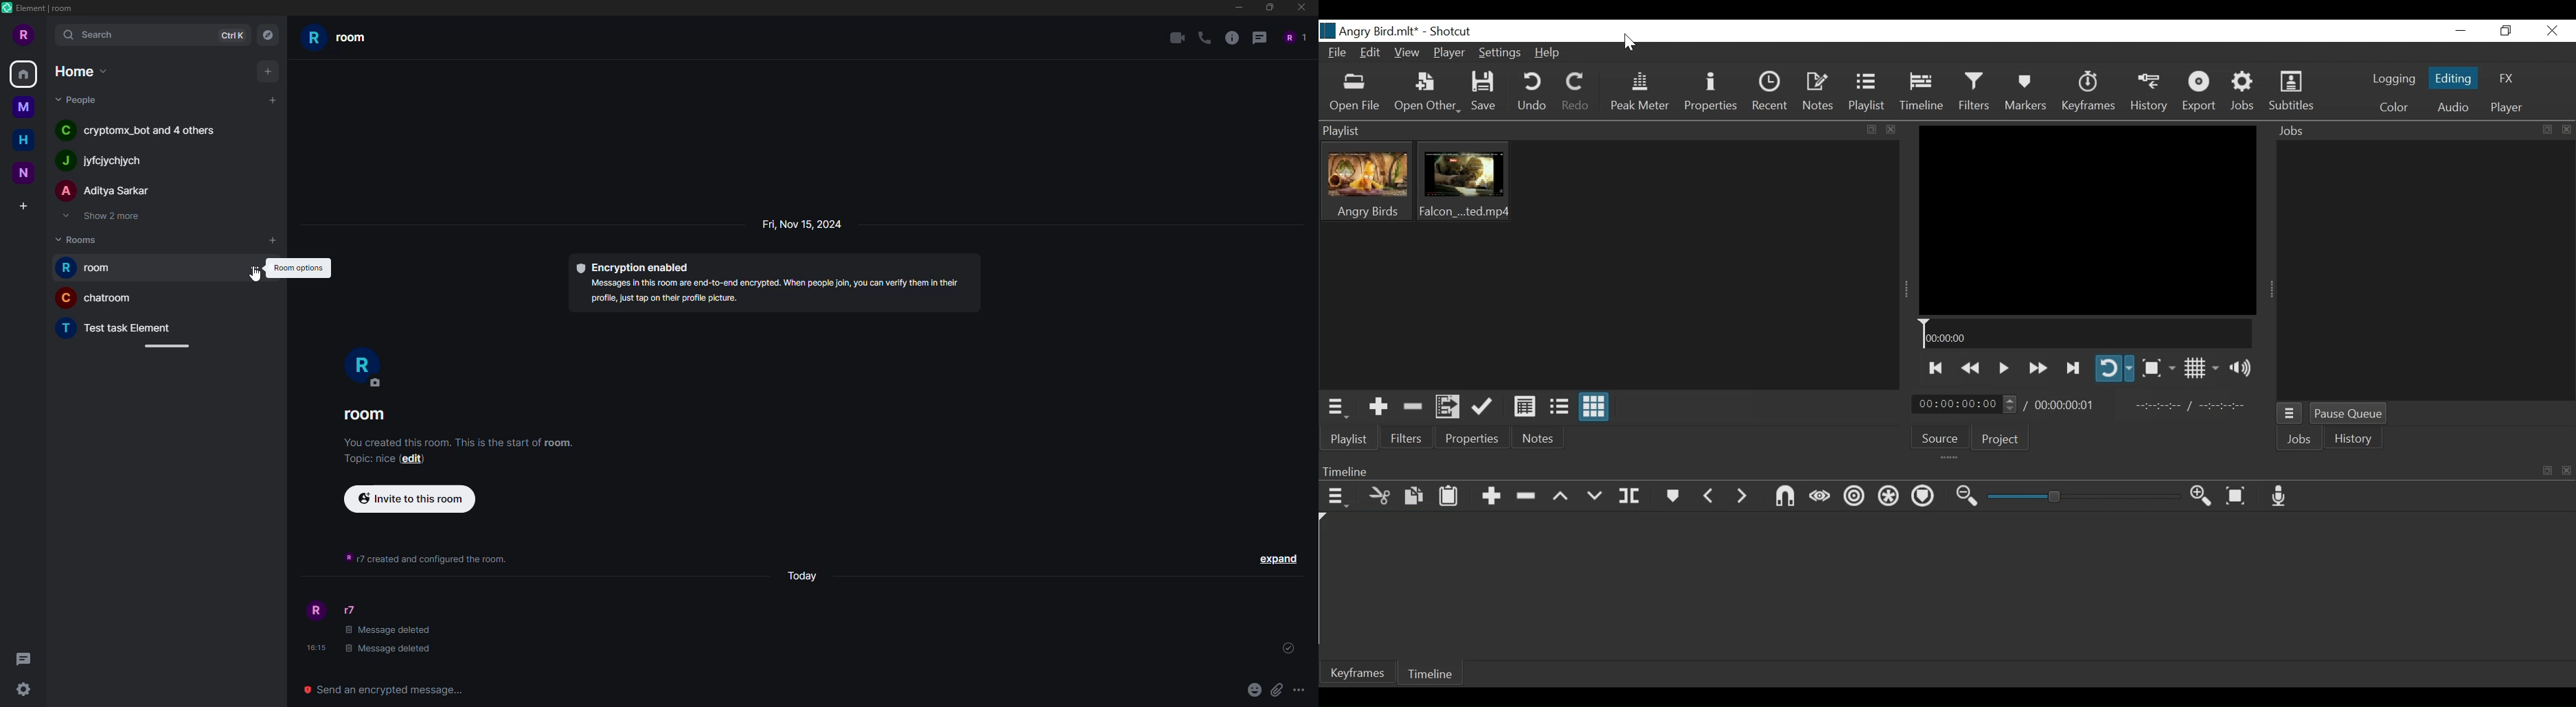 The width and height of the screenshot is (2576, 728). Describe the element at coordinates (258, 275) in the screenshot. I see `cursor` at that location.